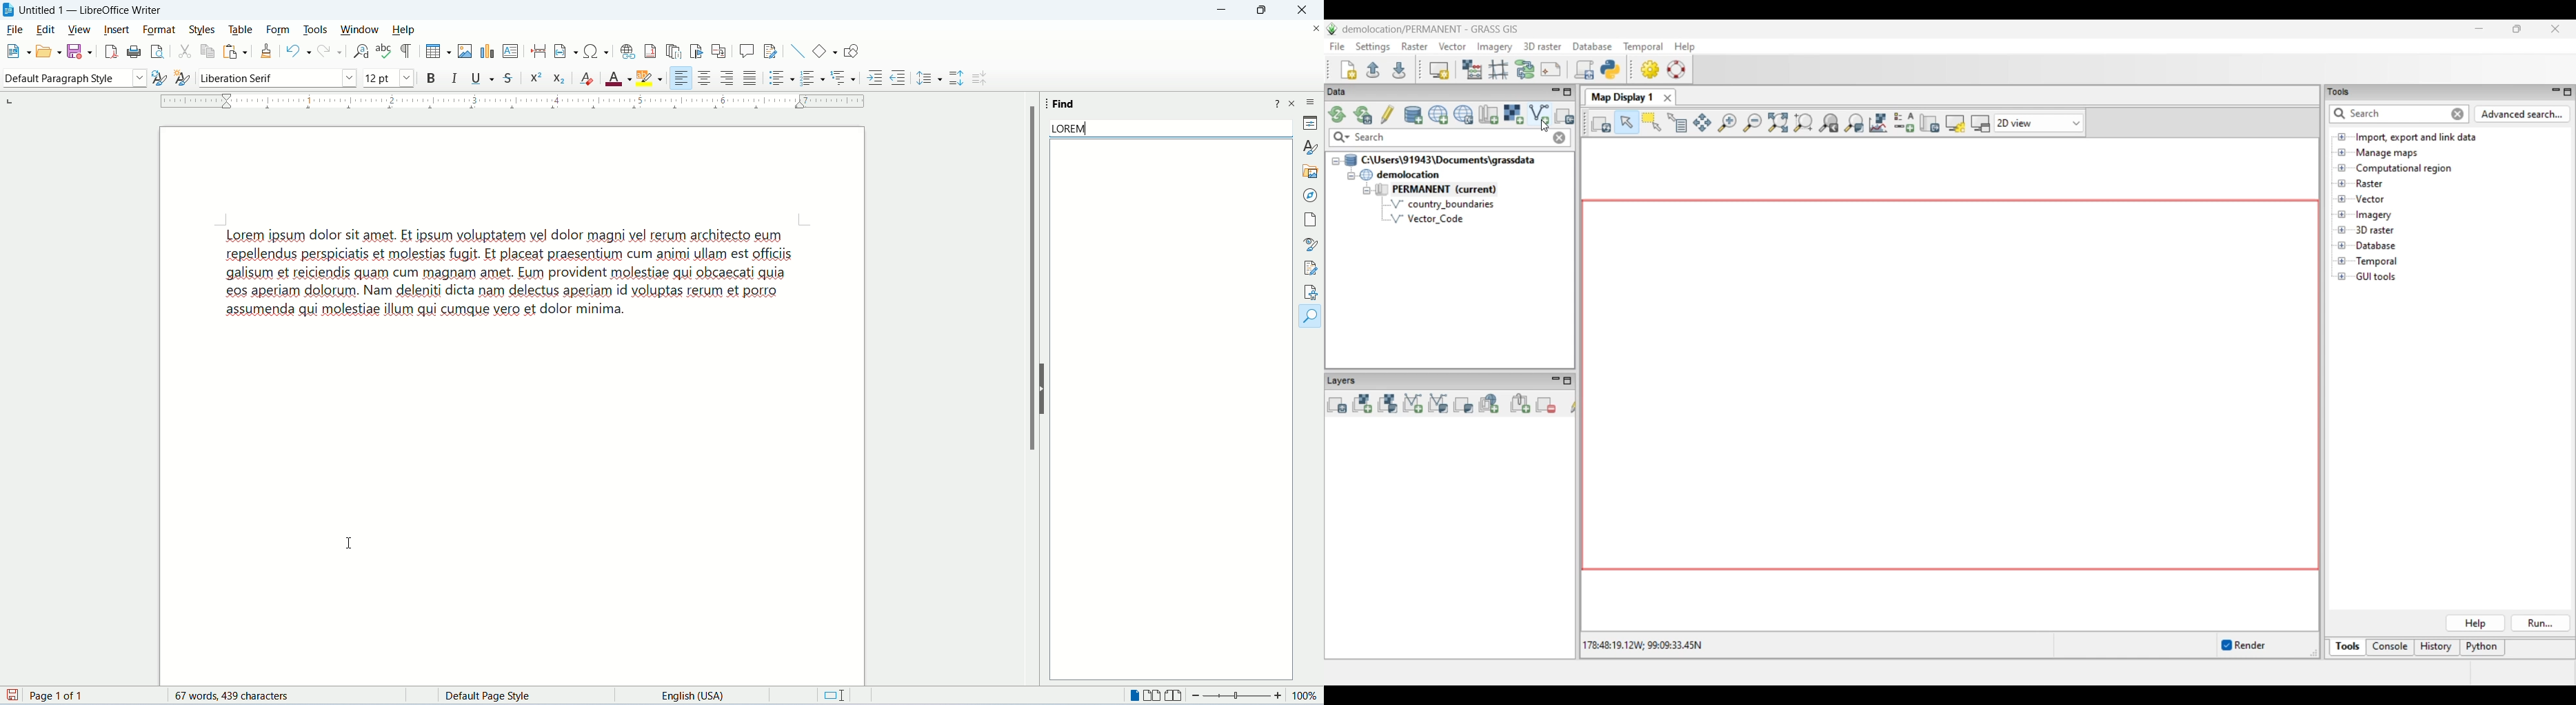 This screenshot has height=728, width=2576. I want to click on increase indent, so click(874, 78).